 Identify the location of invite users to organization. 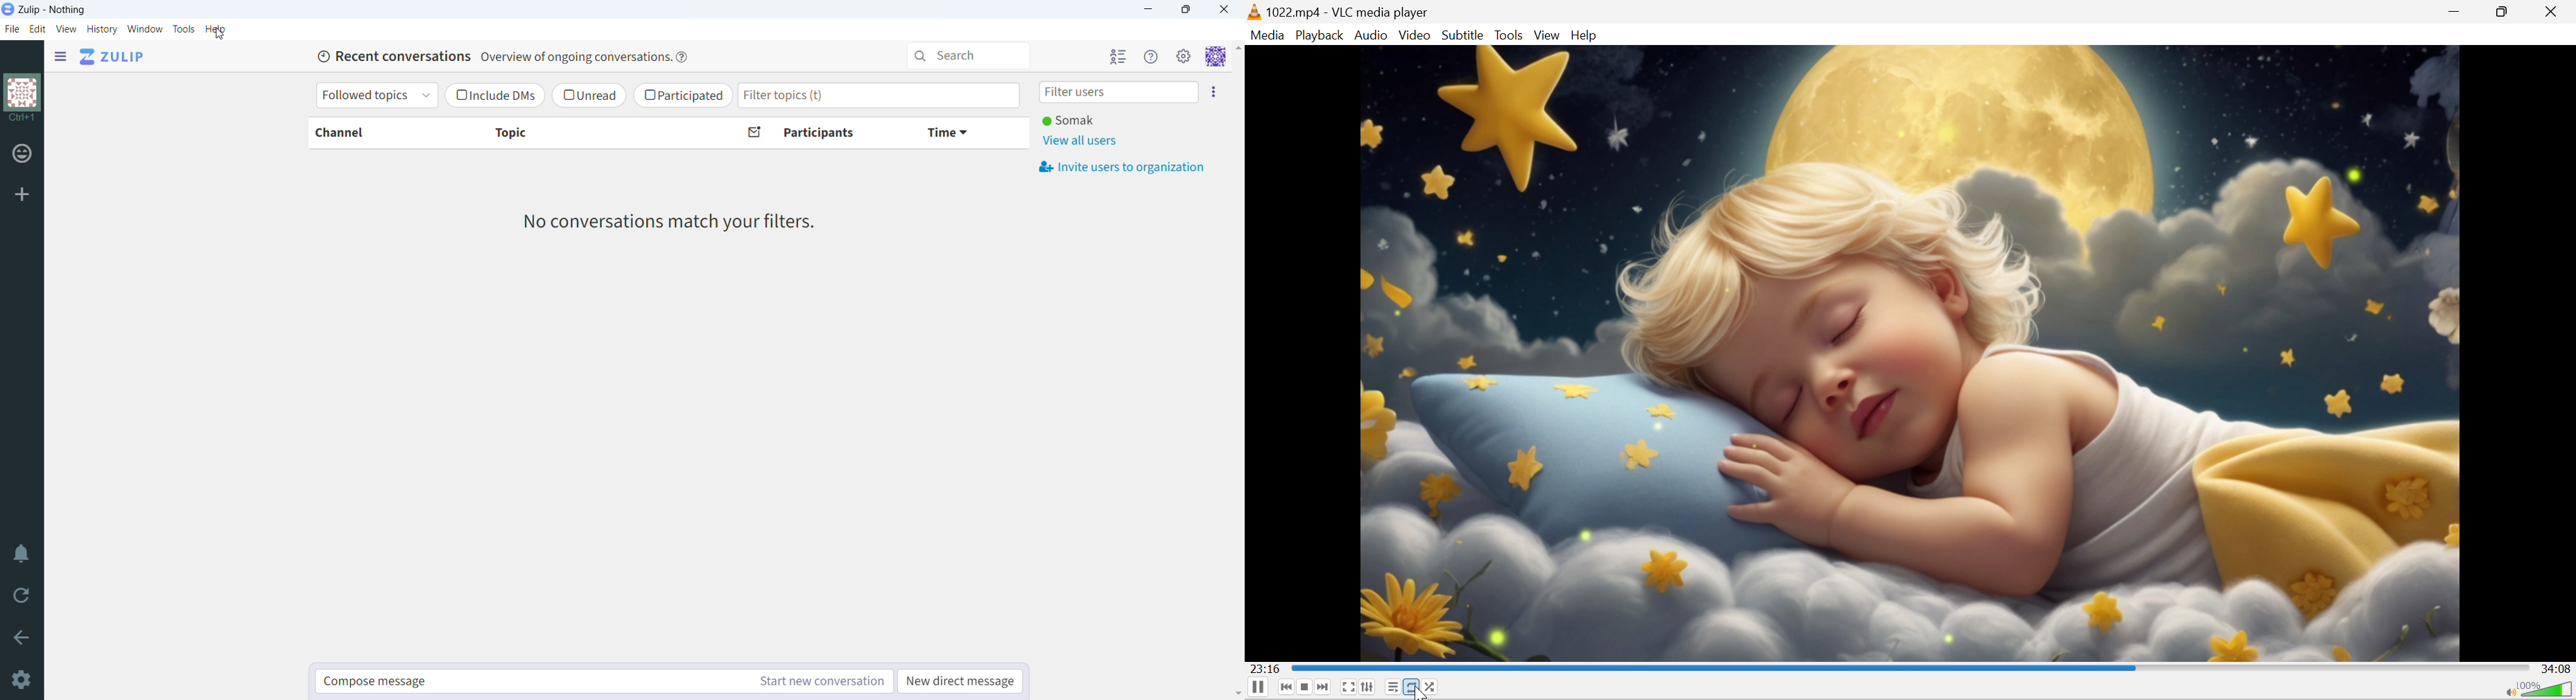
(1122, 167).